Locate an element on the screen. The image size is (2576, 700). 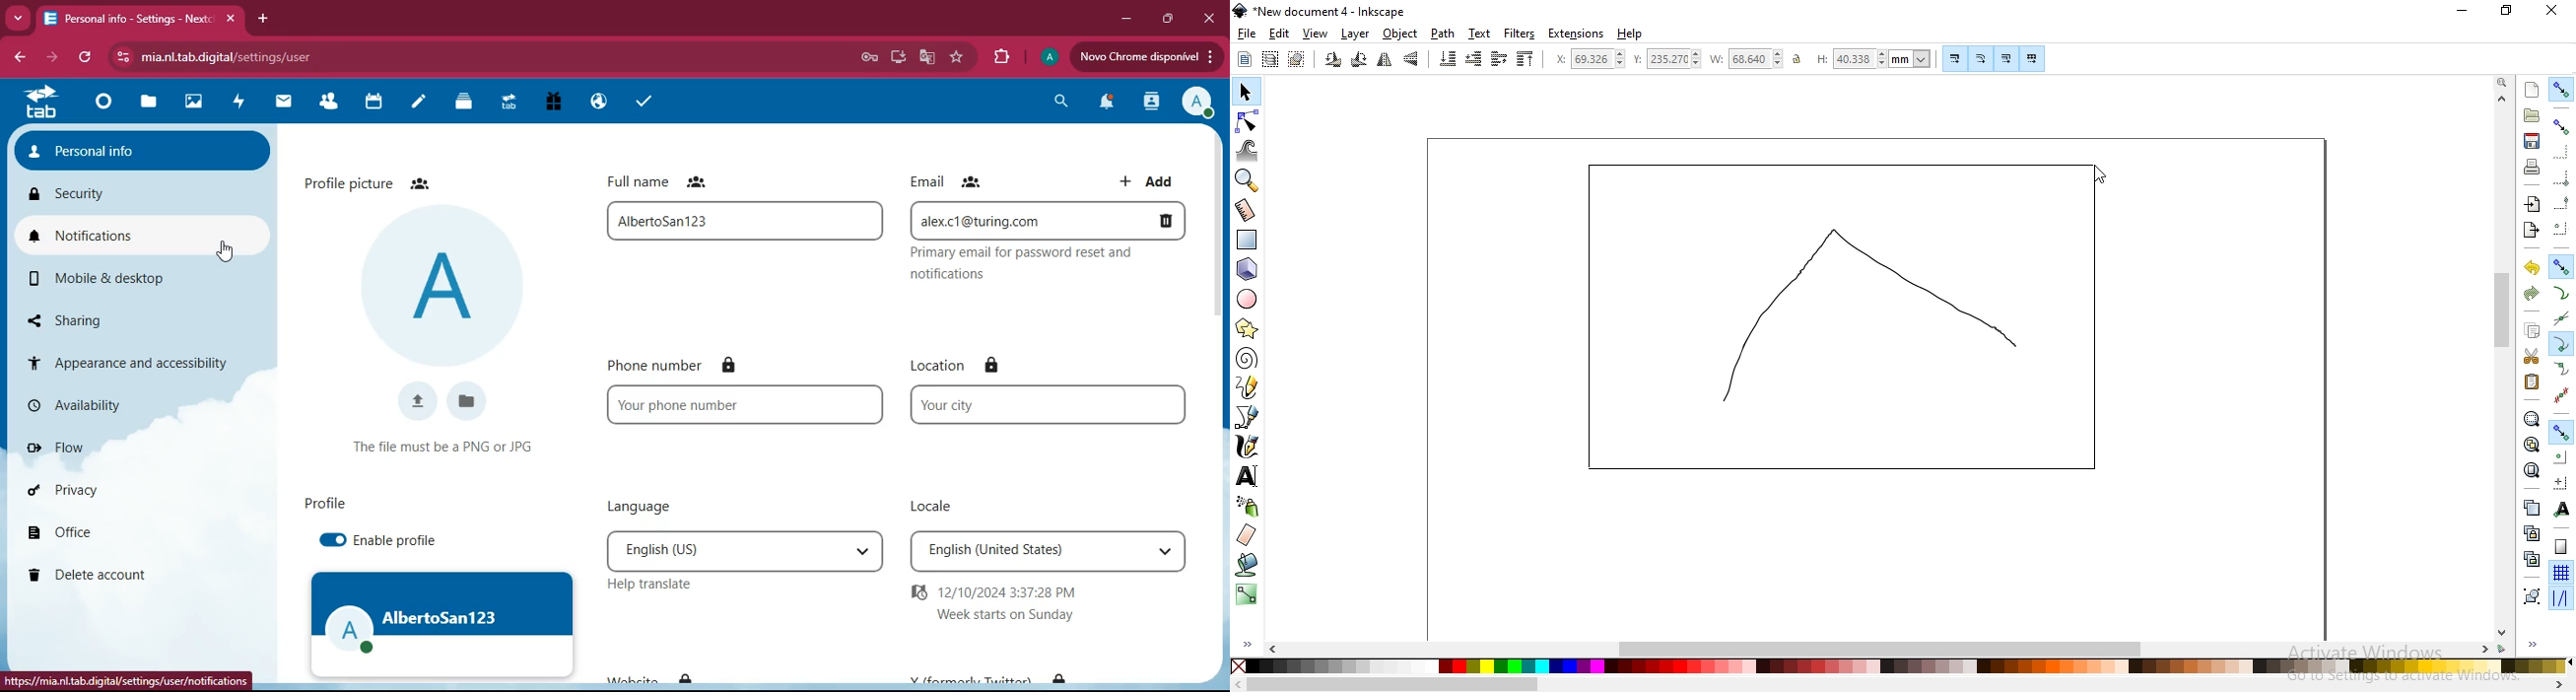
undo is located at coordinates (2531, 266).